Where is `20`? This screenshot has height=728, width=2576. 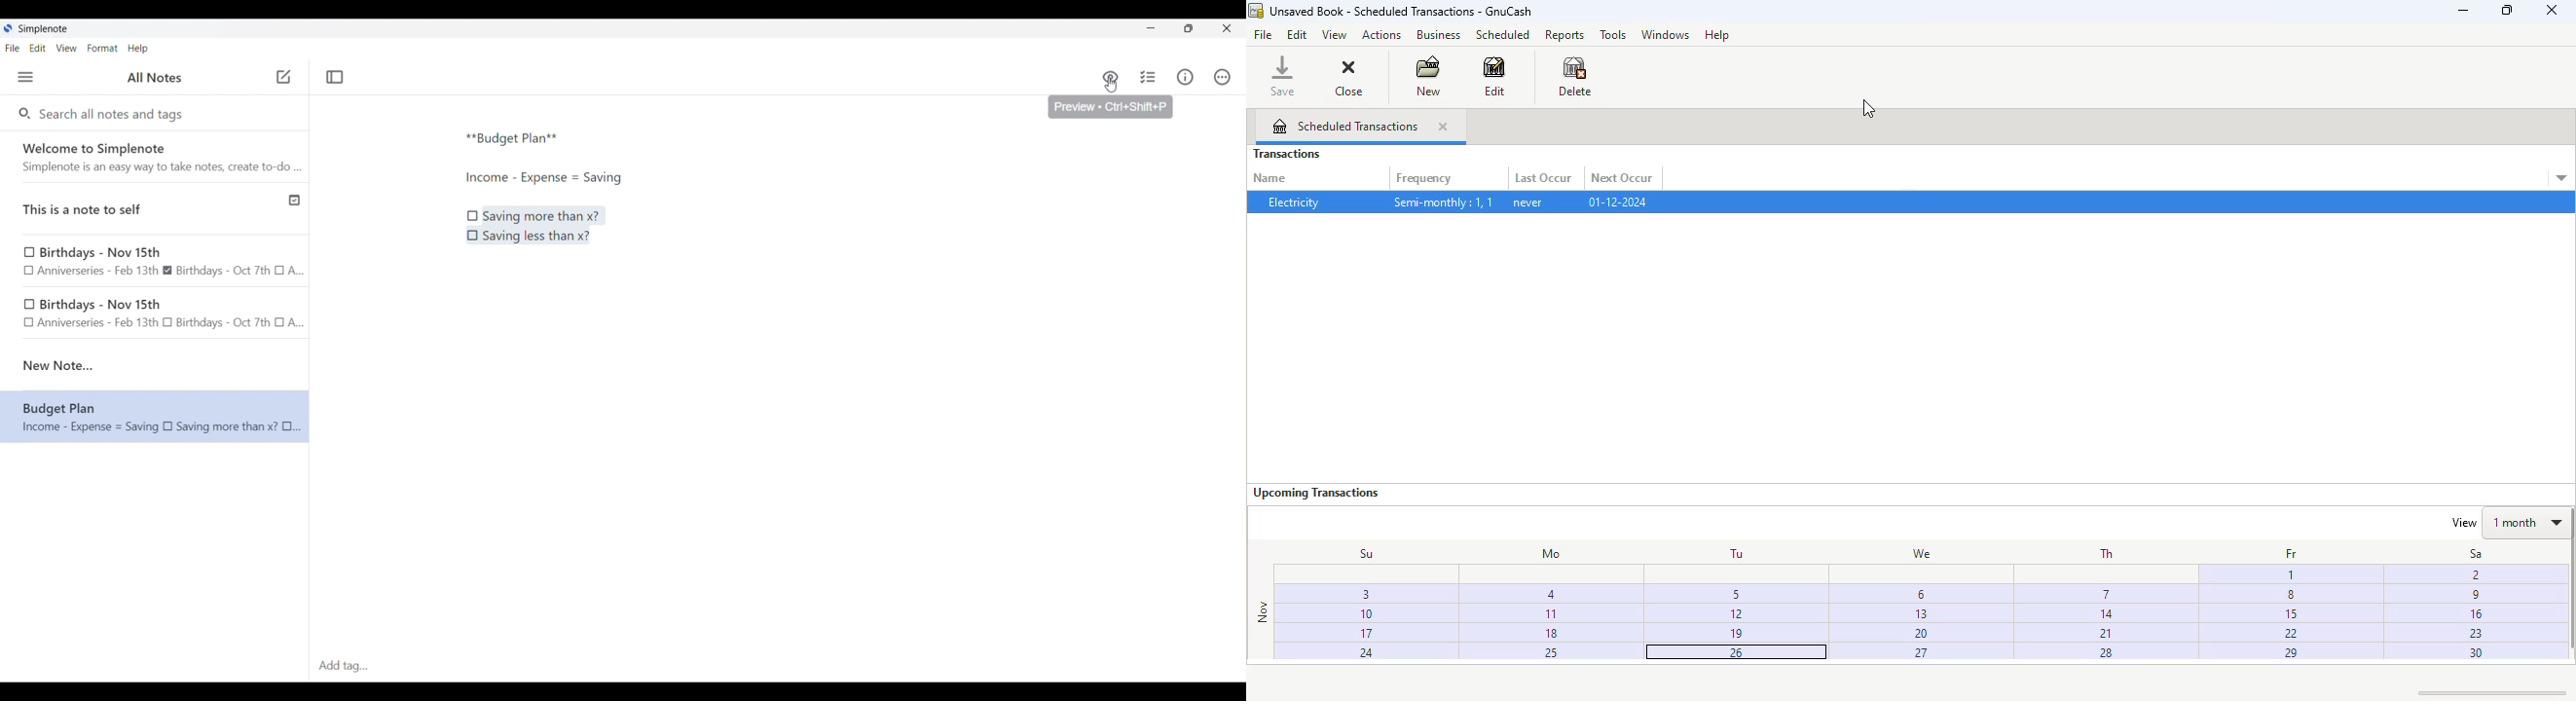 20 is located at coordinates (1920, 634).